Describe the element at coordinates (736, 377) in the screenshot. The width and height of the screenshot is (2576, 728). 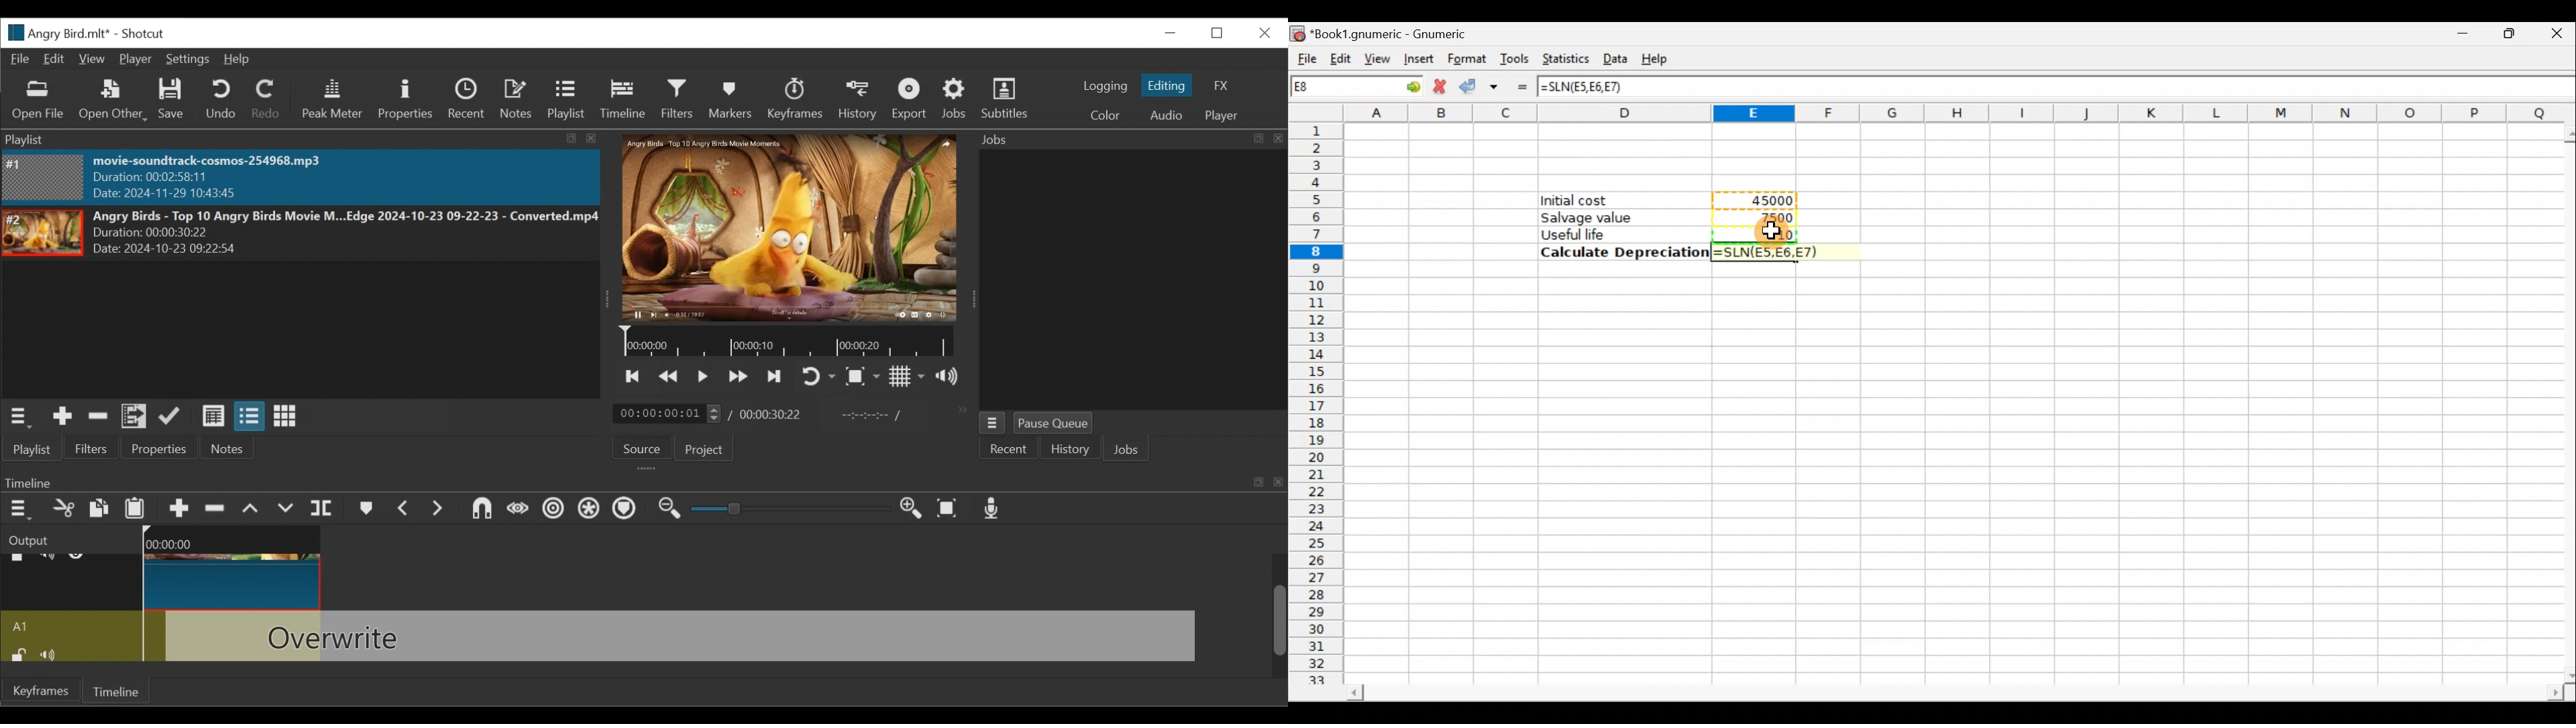
I see `Play quickly forward` at that location.